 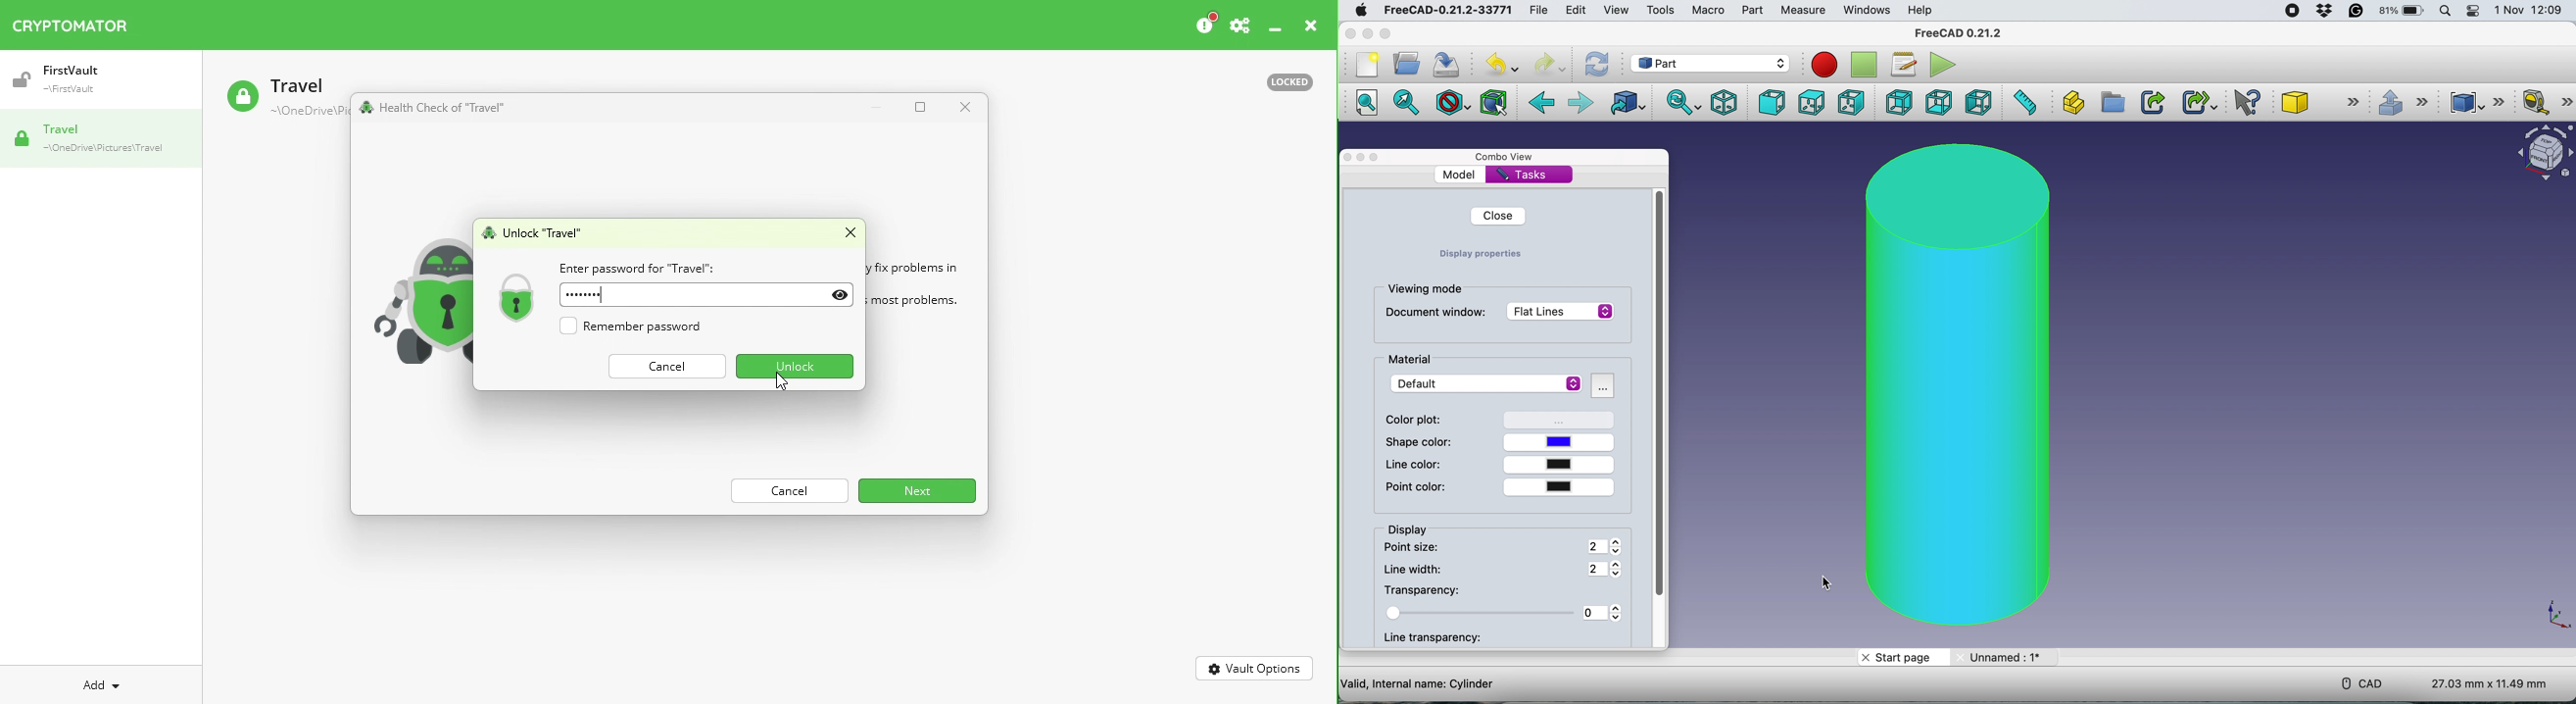 What do you see at coordinates (1578, 11) in the screenshot?
I see `edit` at bounding box center [1578, 11].